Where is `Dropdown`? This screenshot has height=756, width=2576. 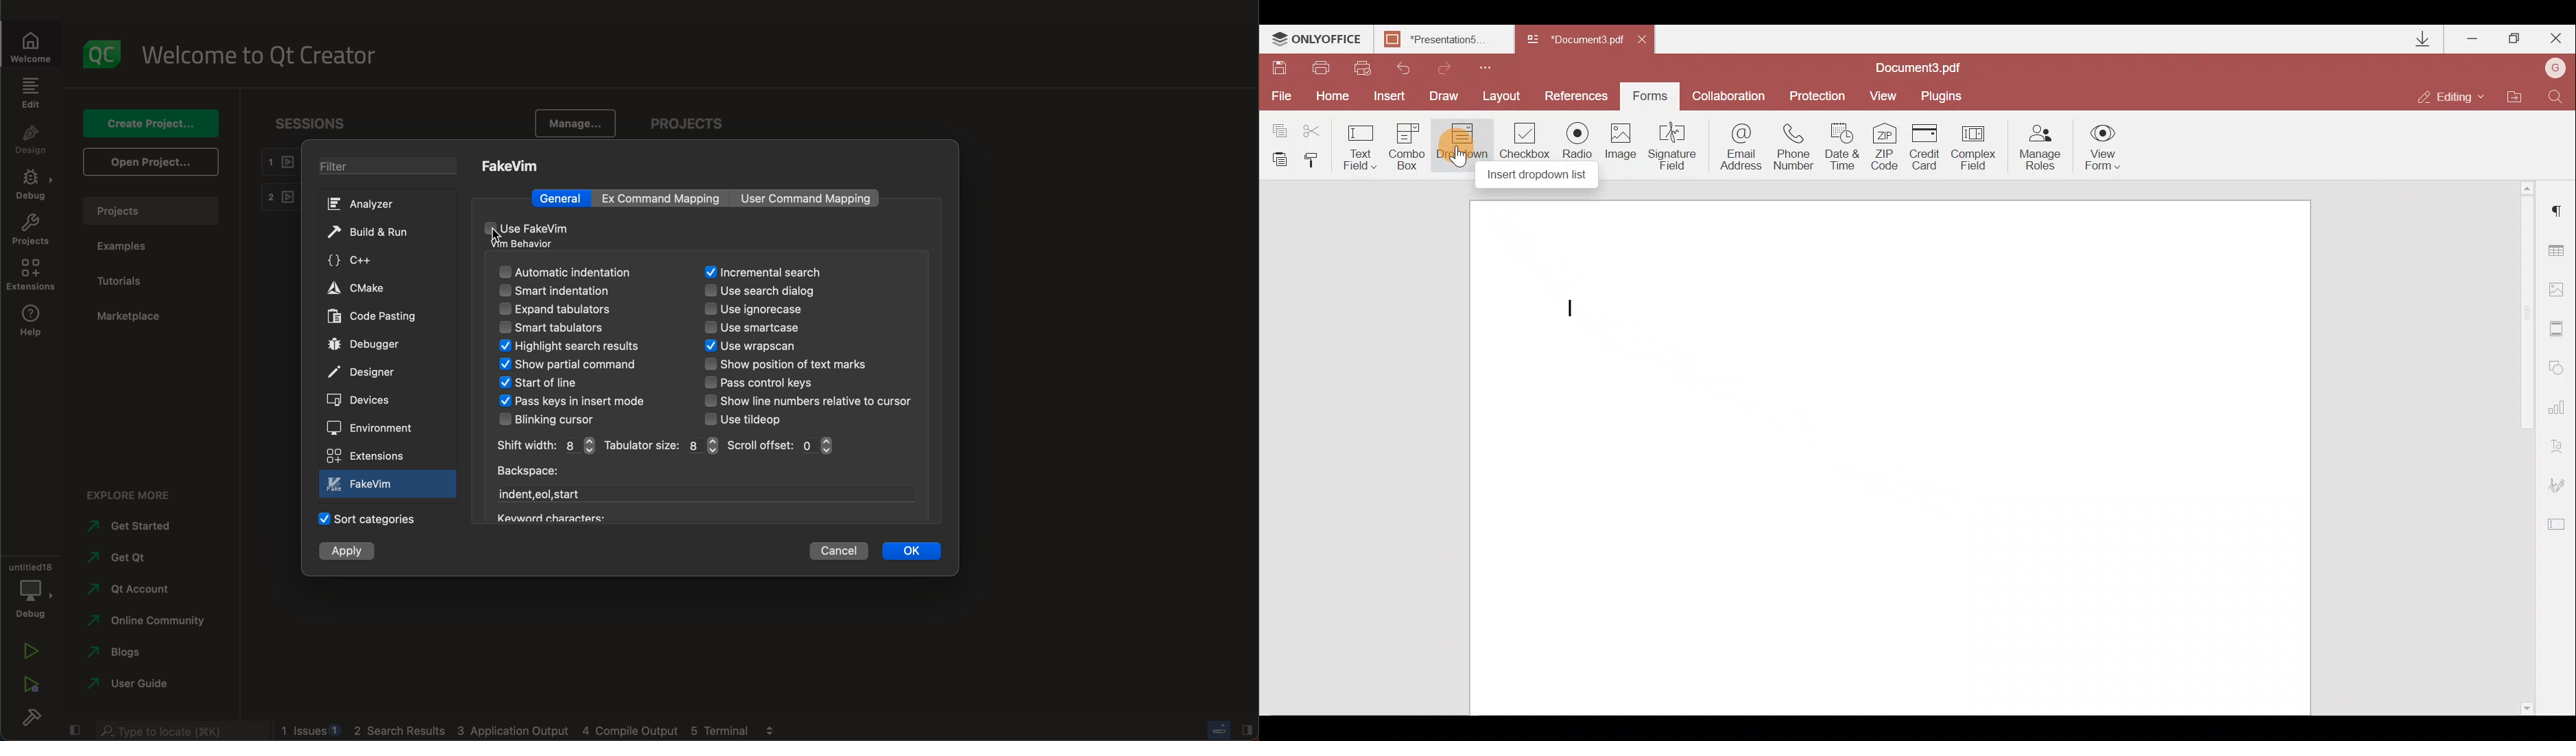
Dropdown is located at coordinates (1459, 149).